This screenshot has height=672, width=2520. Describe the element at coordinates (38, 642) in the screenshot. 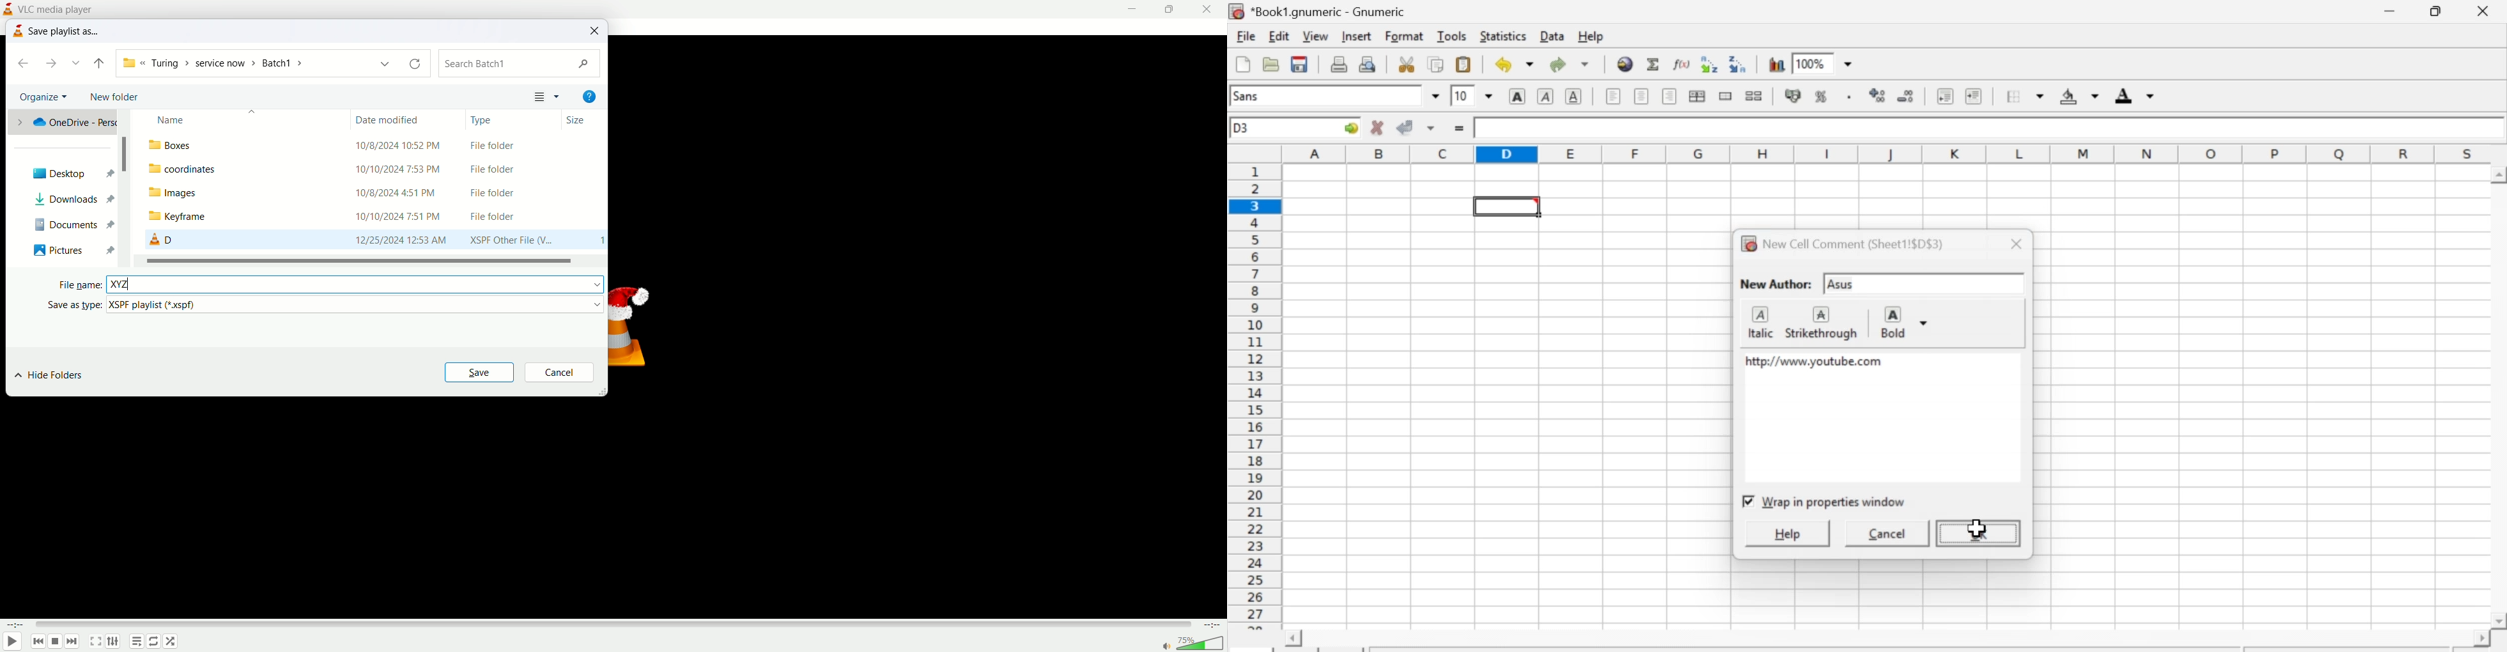

I see `previous` at that location.